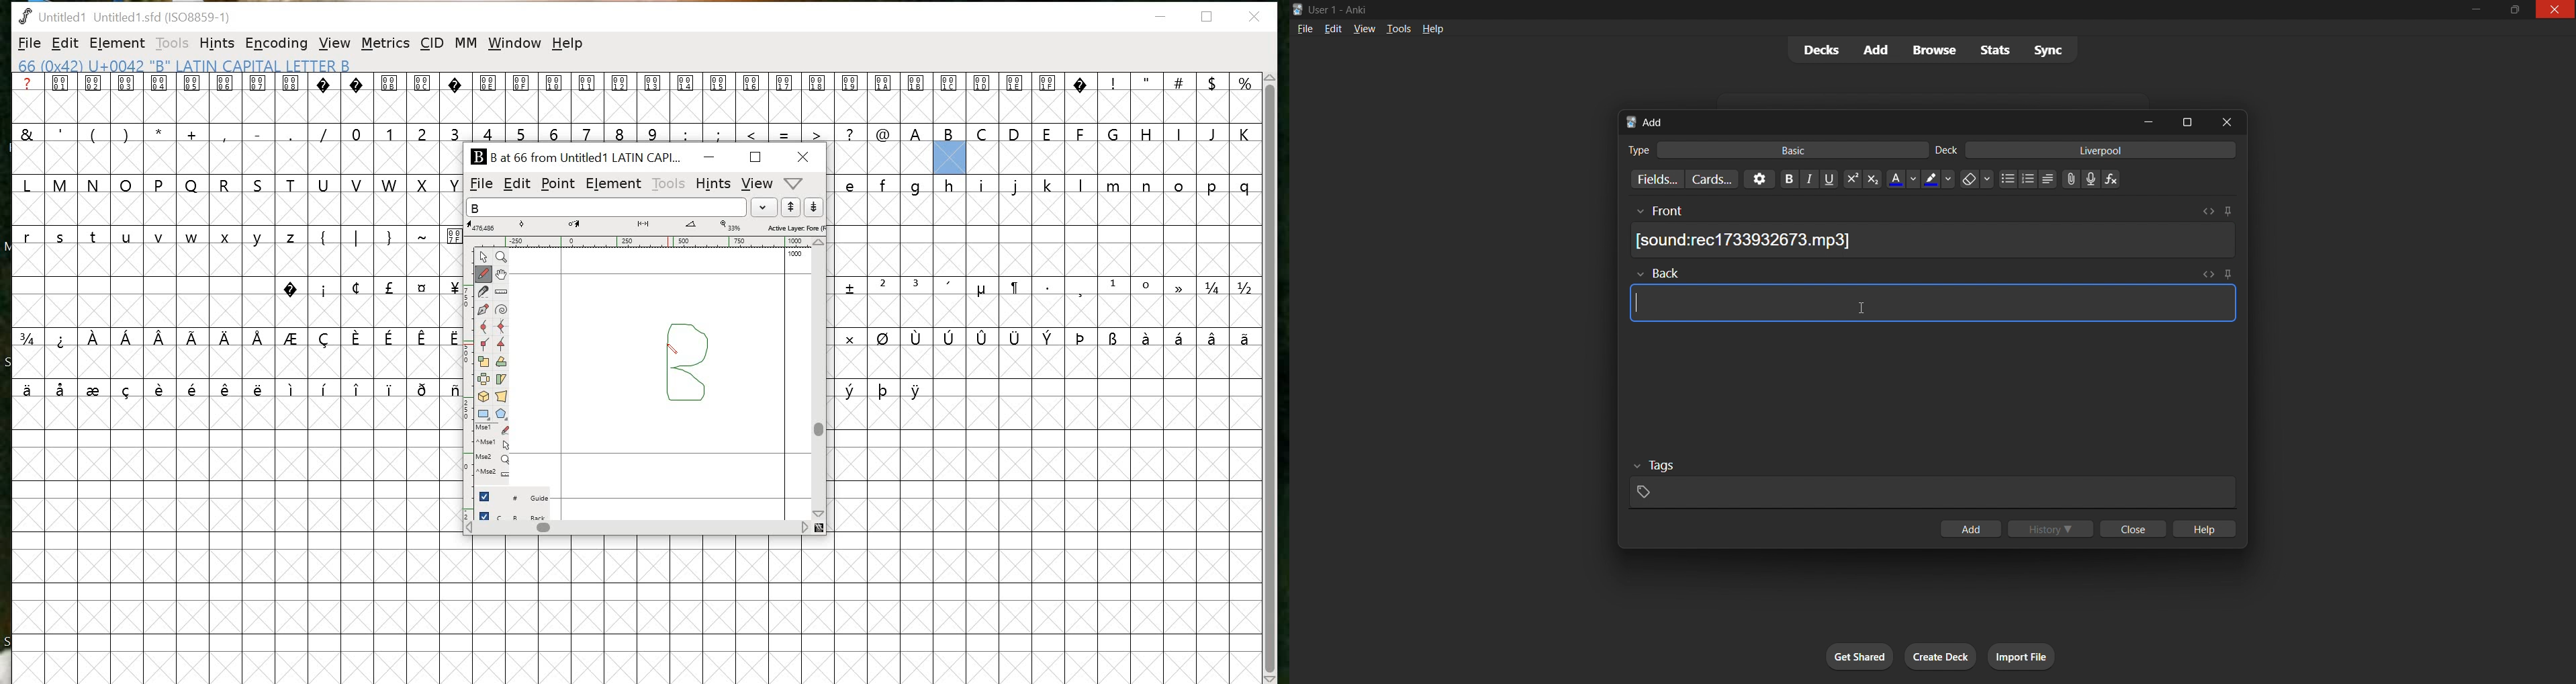 The height and width of the screenshot is (700, 2576). What do you see at coordinates (613, 184) in the screenshot?
I see `ELEMENT` at bounding box center [613, 184].